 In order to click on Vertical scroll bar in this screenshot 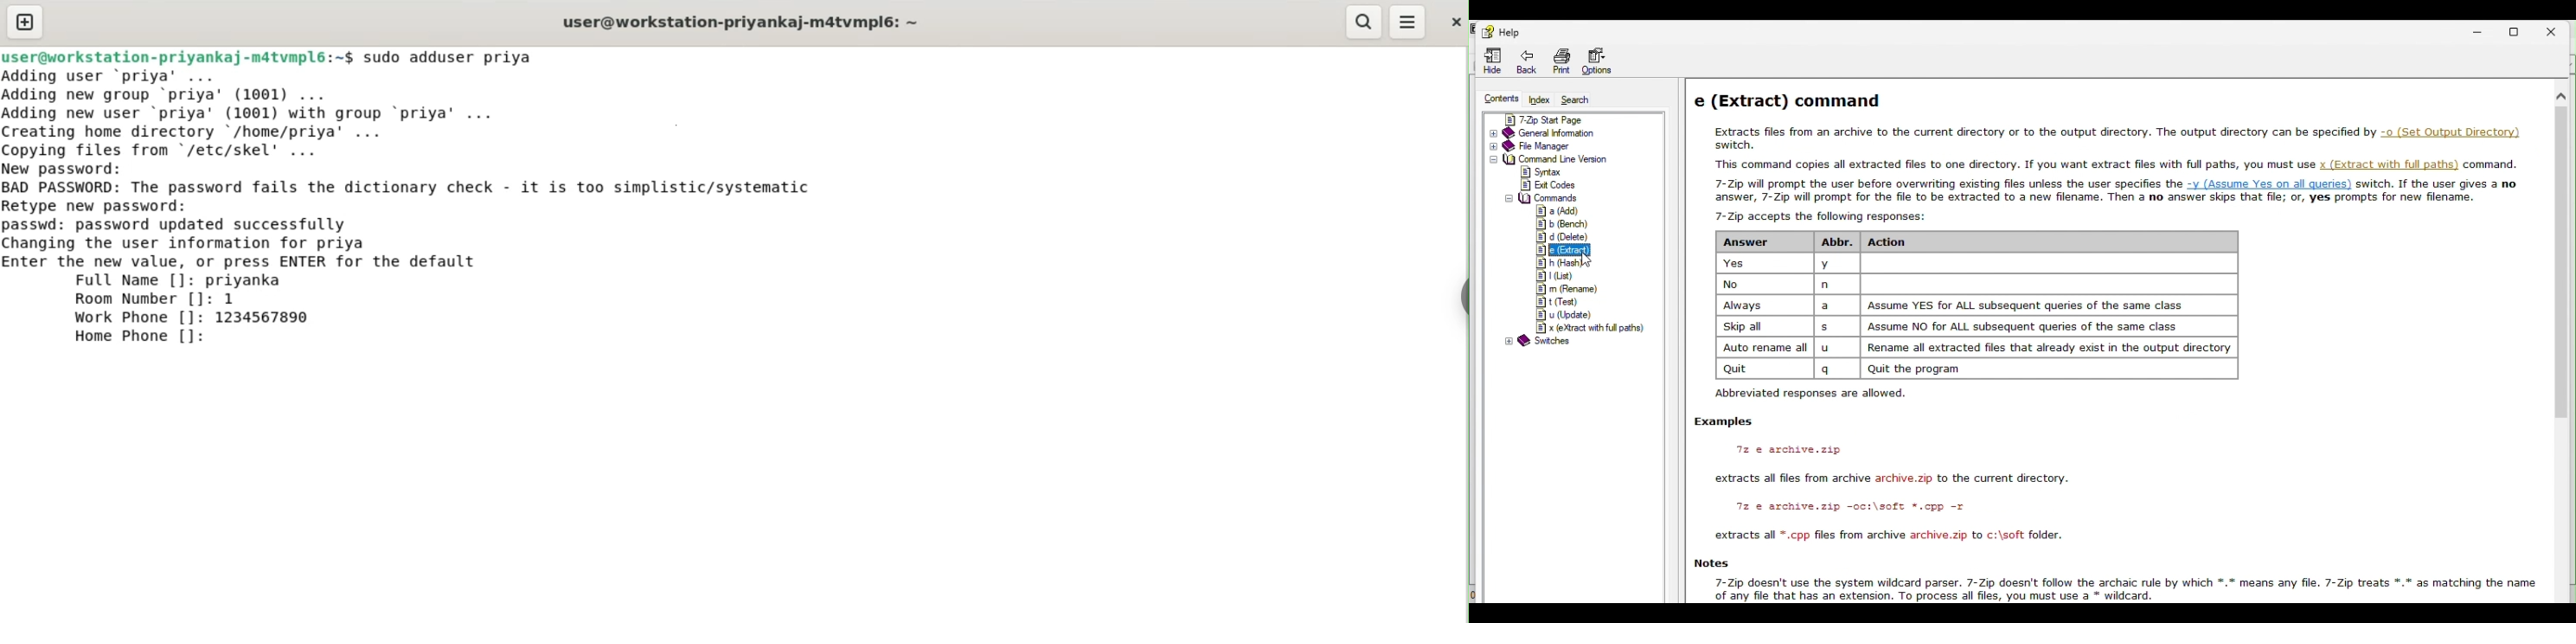, I will do `click(2561, 254)`.